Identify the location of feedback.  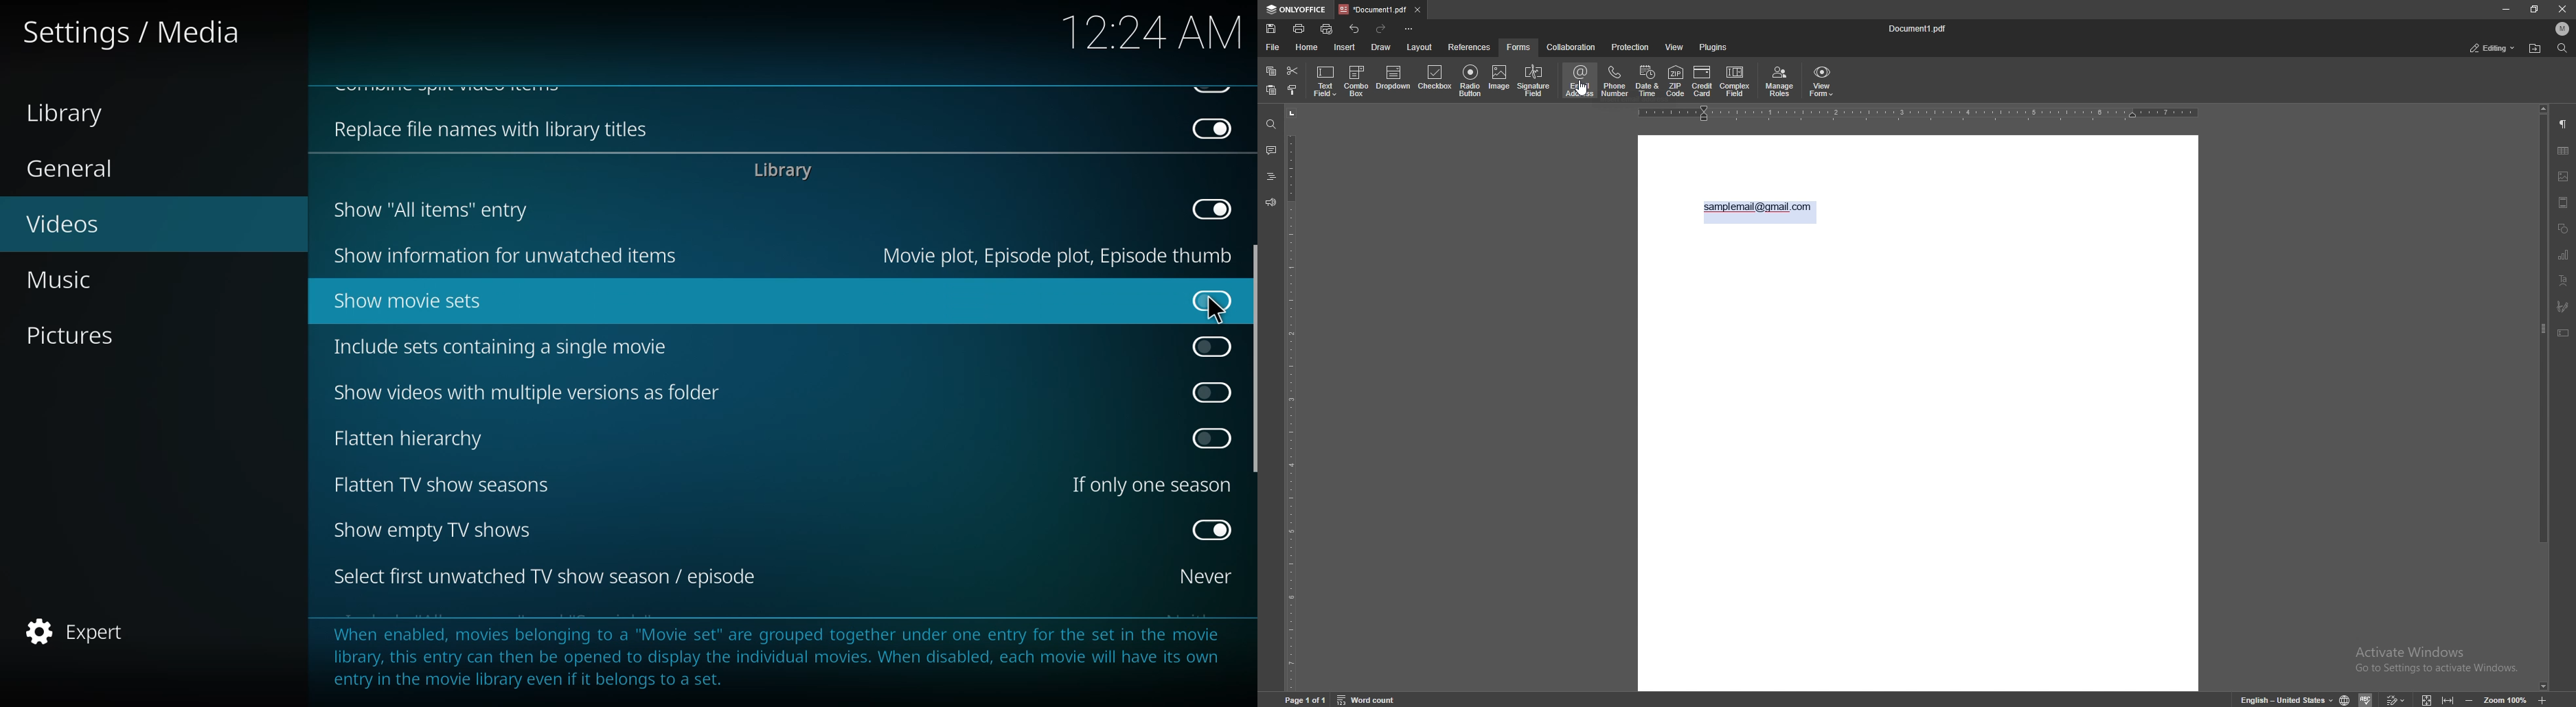
(1271, 202).